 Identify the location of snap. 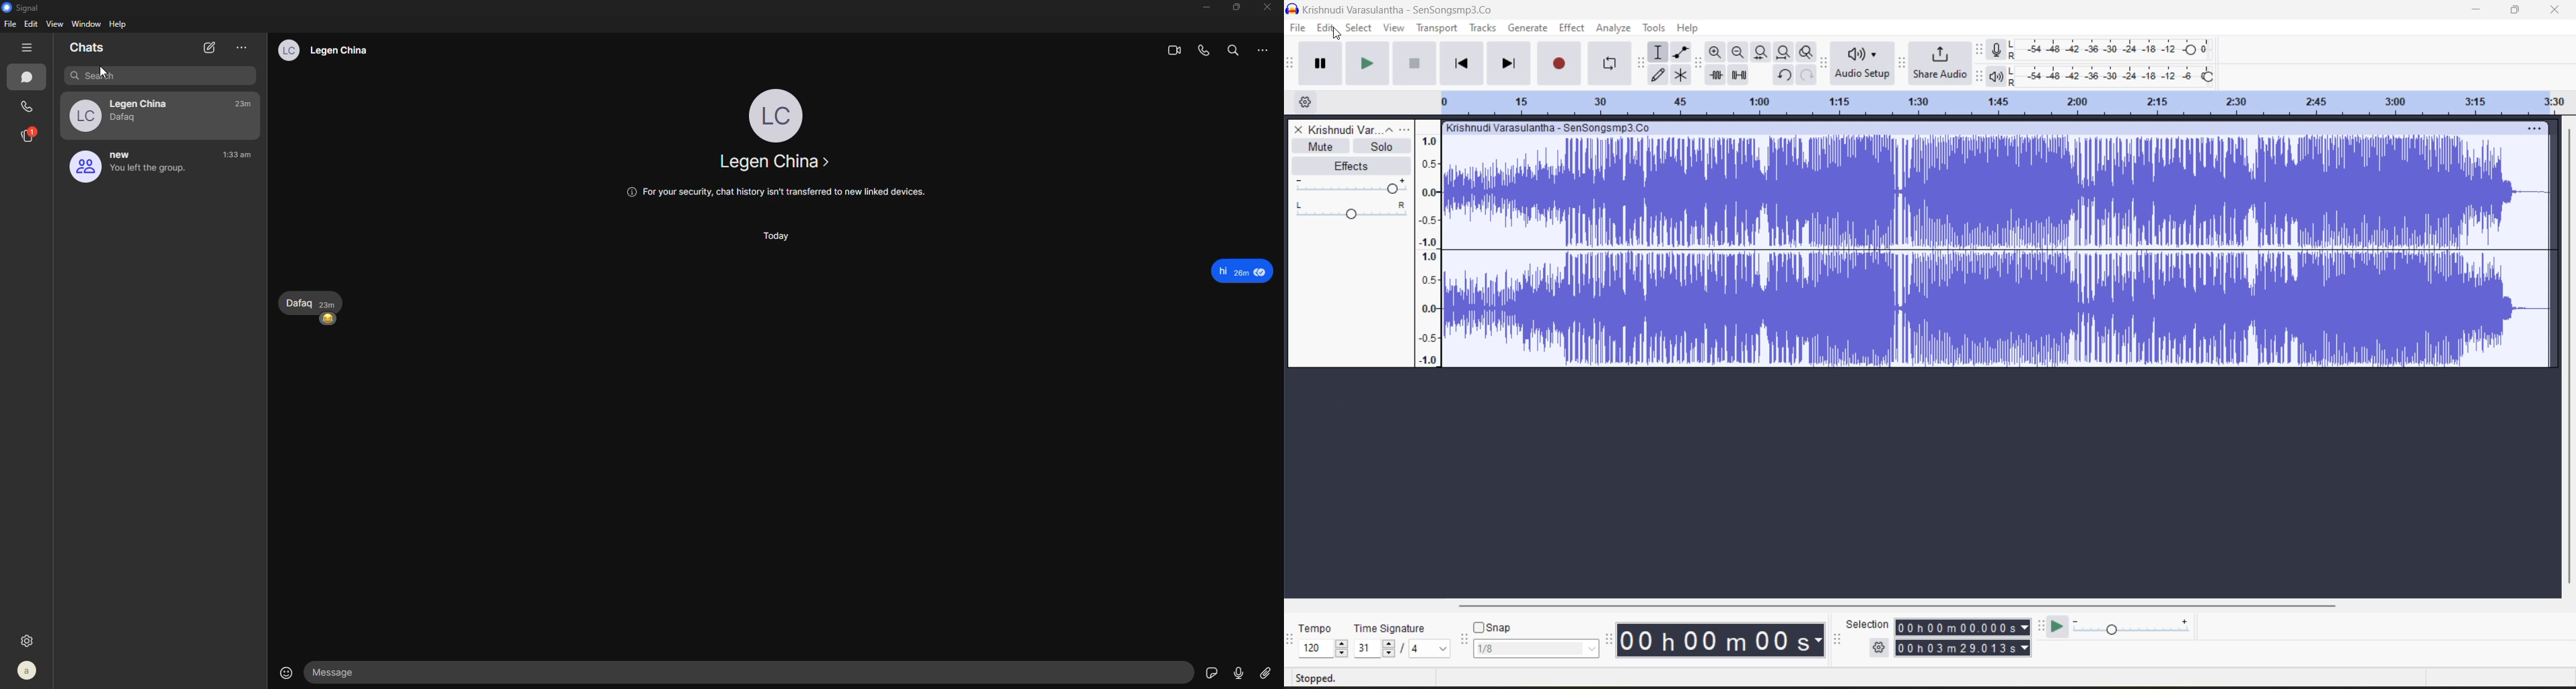
(1535, 639).